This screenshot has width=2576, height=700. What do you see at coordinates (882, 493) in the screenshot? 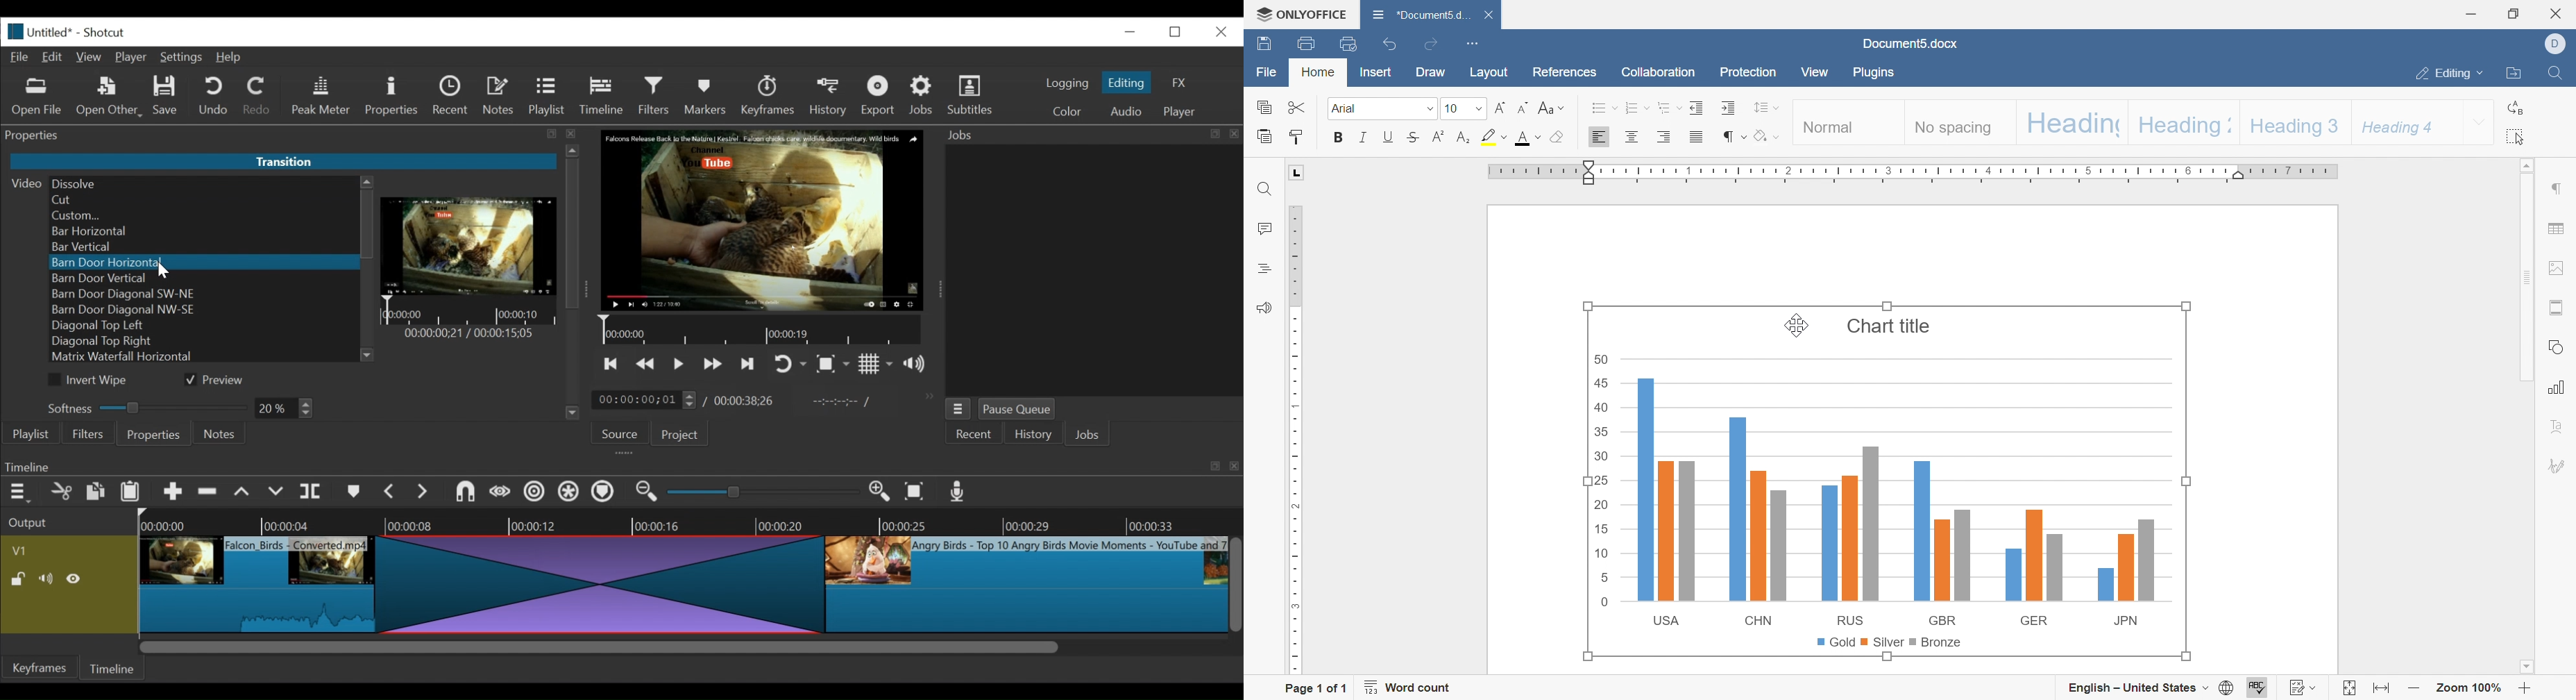
I see `Zoom in` at bounding box center [882, 493].